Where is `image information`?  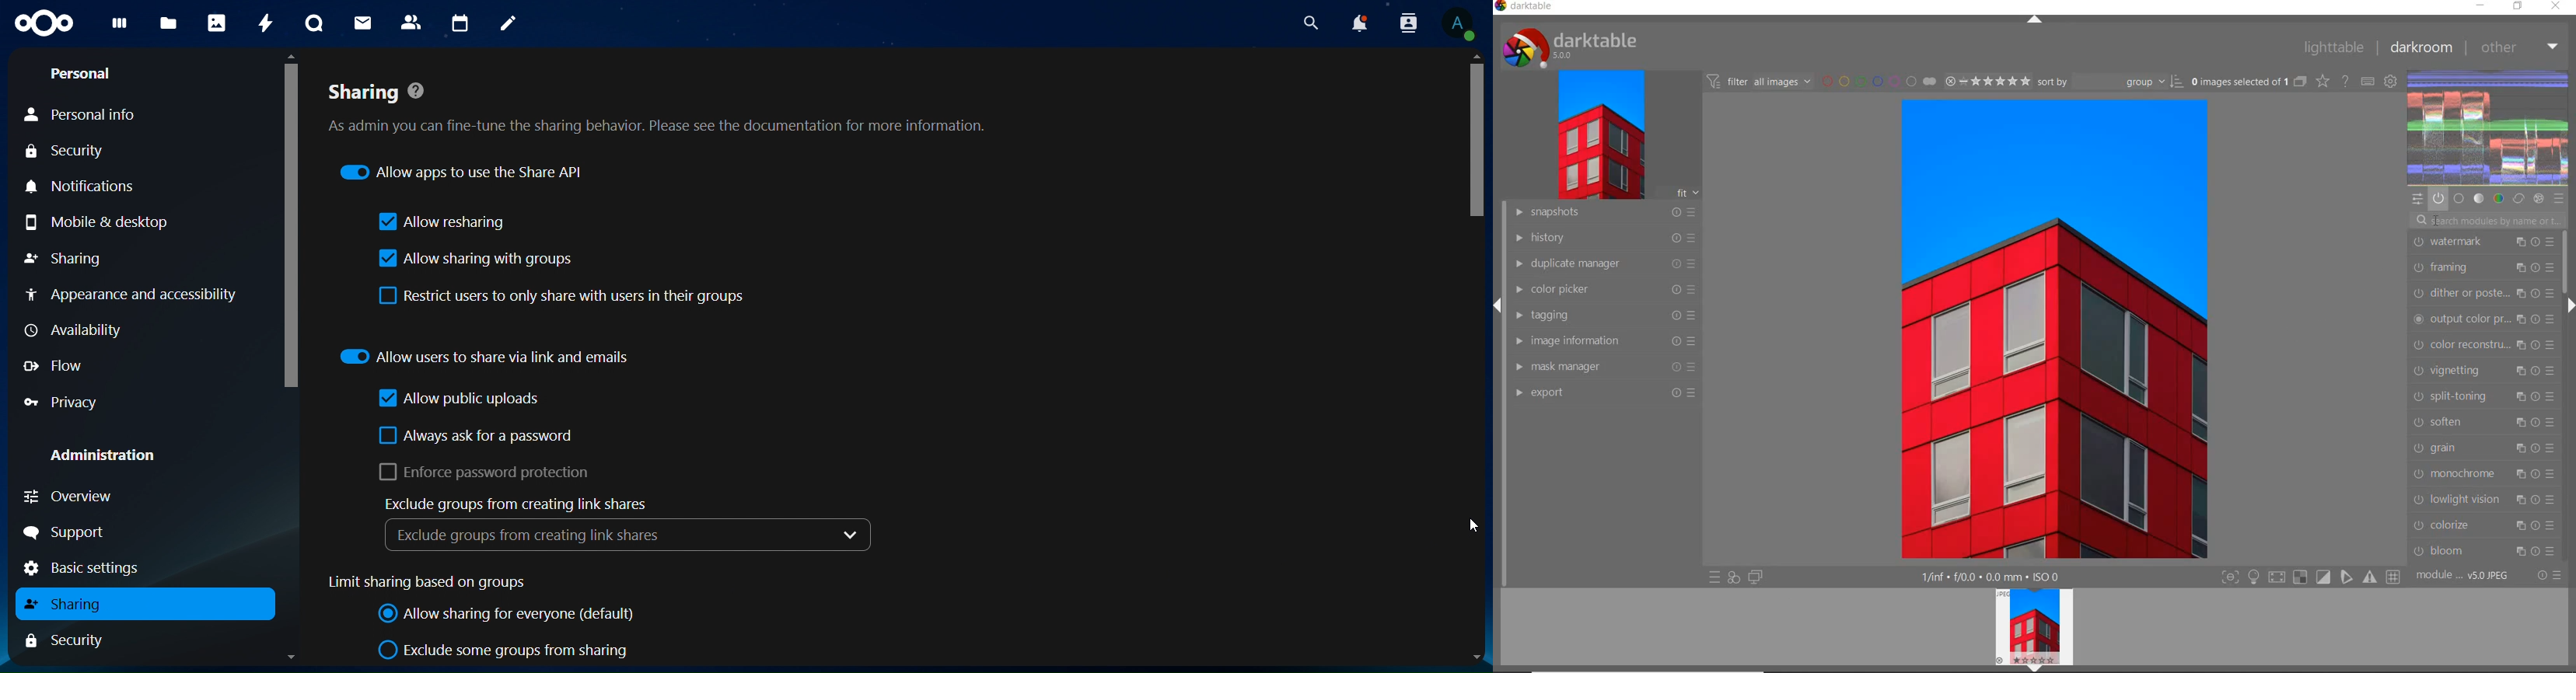
image information is located at coordinates (1603, 342).